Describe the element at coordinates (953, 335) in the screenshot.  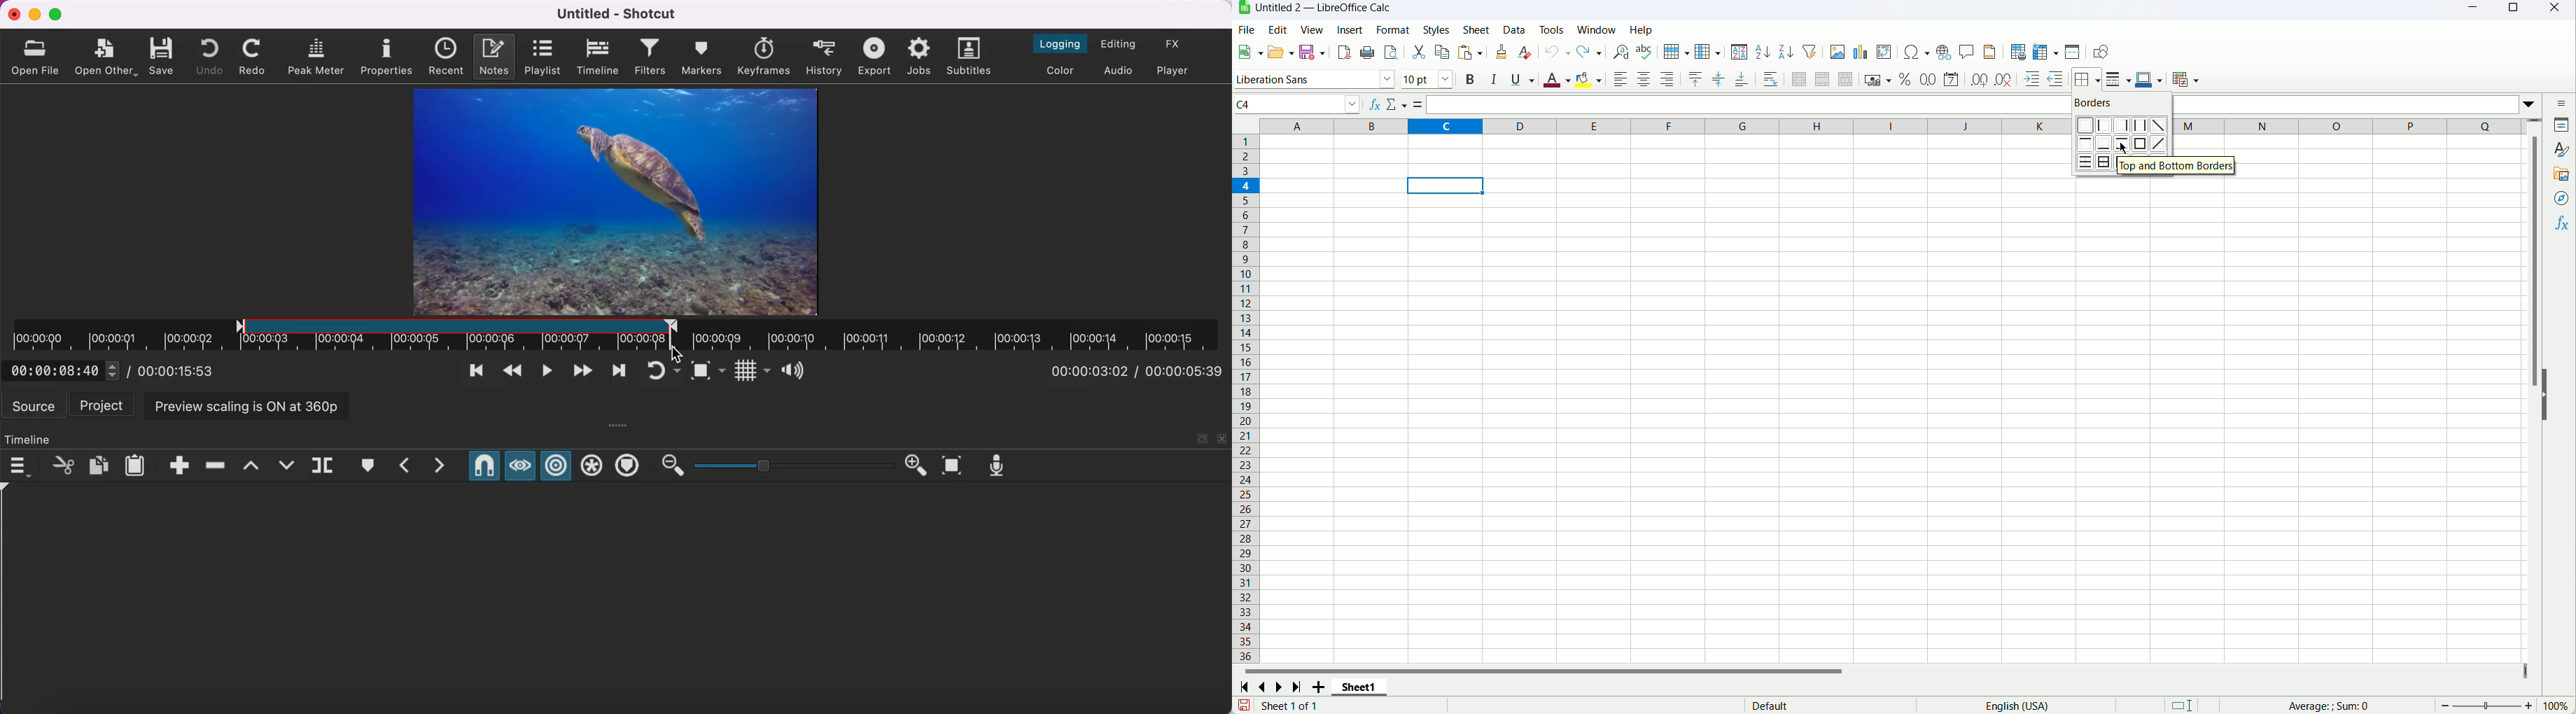
I see `unclipped timeline` at that location.